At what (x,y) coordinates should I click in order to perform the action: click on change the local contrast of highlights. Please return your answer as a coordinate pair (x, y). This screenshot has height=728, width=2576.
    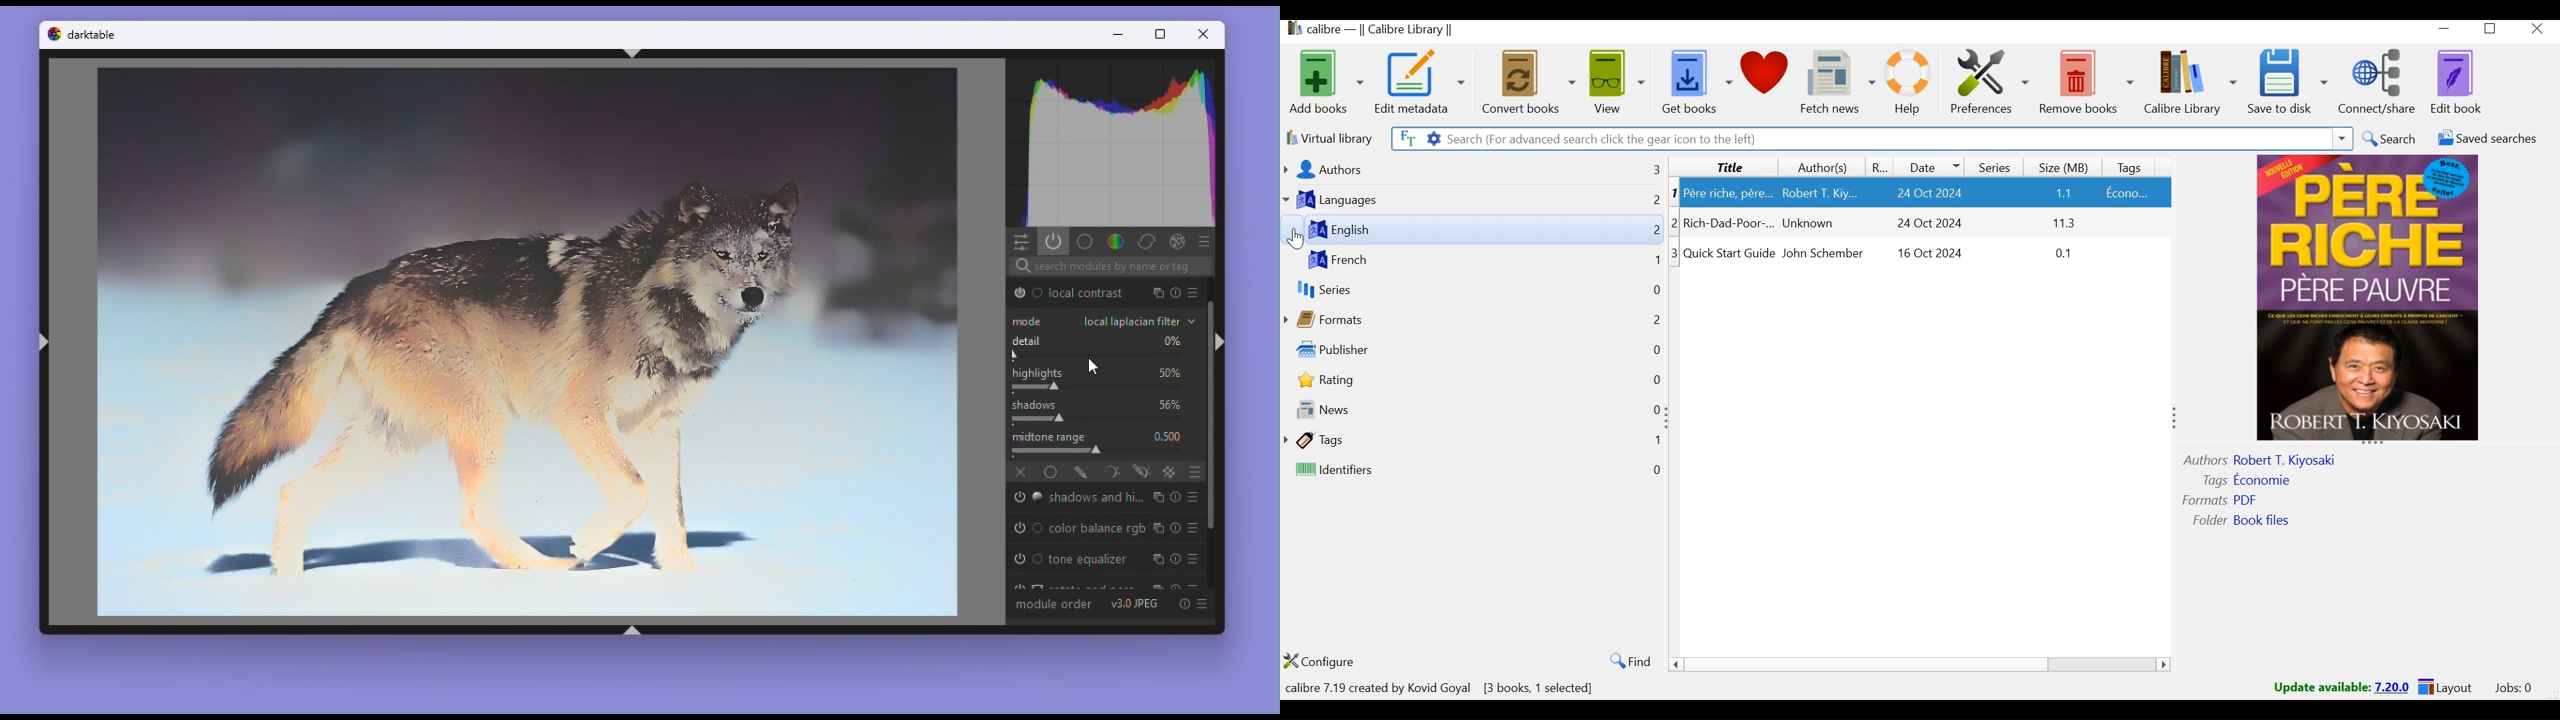
    Looking at the image, I should click on (1036, 387).